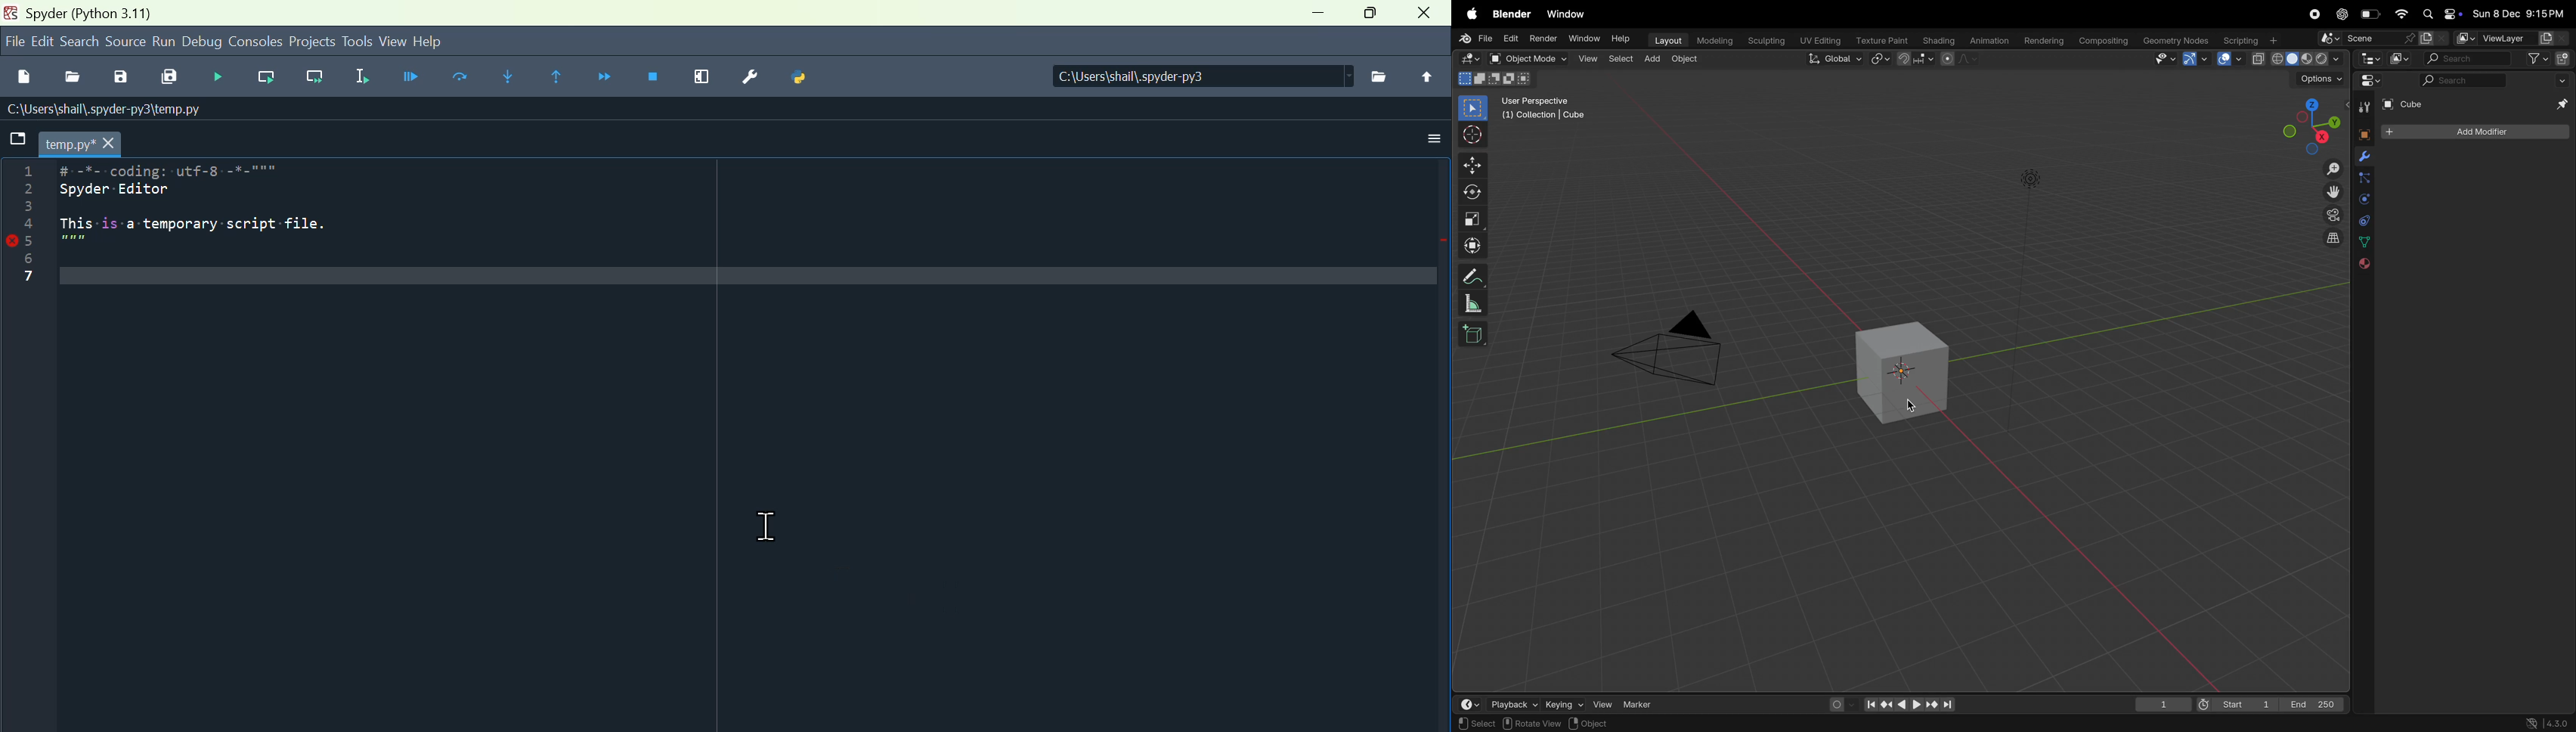 The width and height of the screenshot is (2576, 756). Describe the element at coordinates (203, 211) in the screenshot. I see `# -%*- coding: utf-8 -*-"""
Spyder Editor
This-is-a temporary script file.` at that location.